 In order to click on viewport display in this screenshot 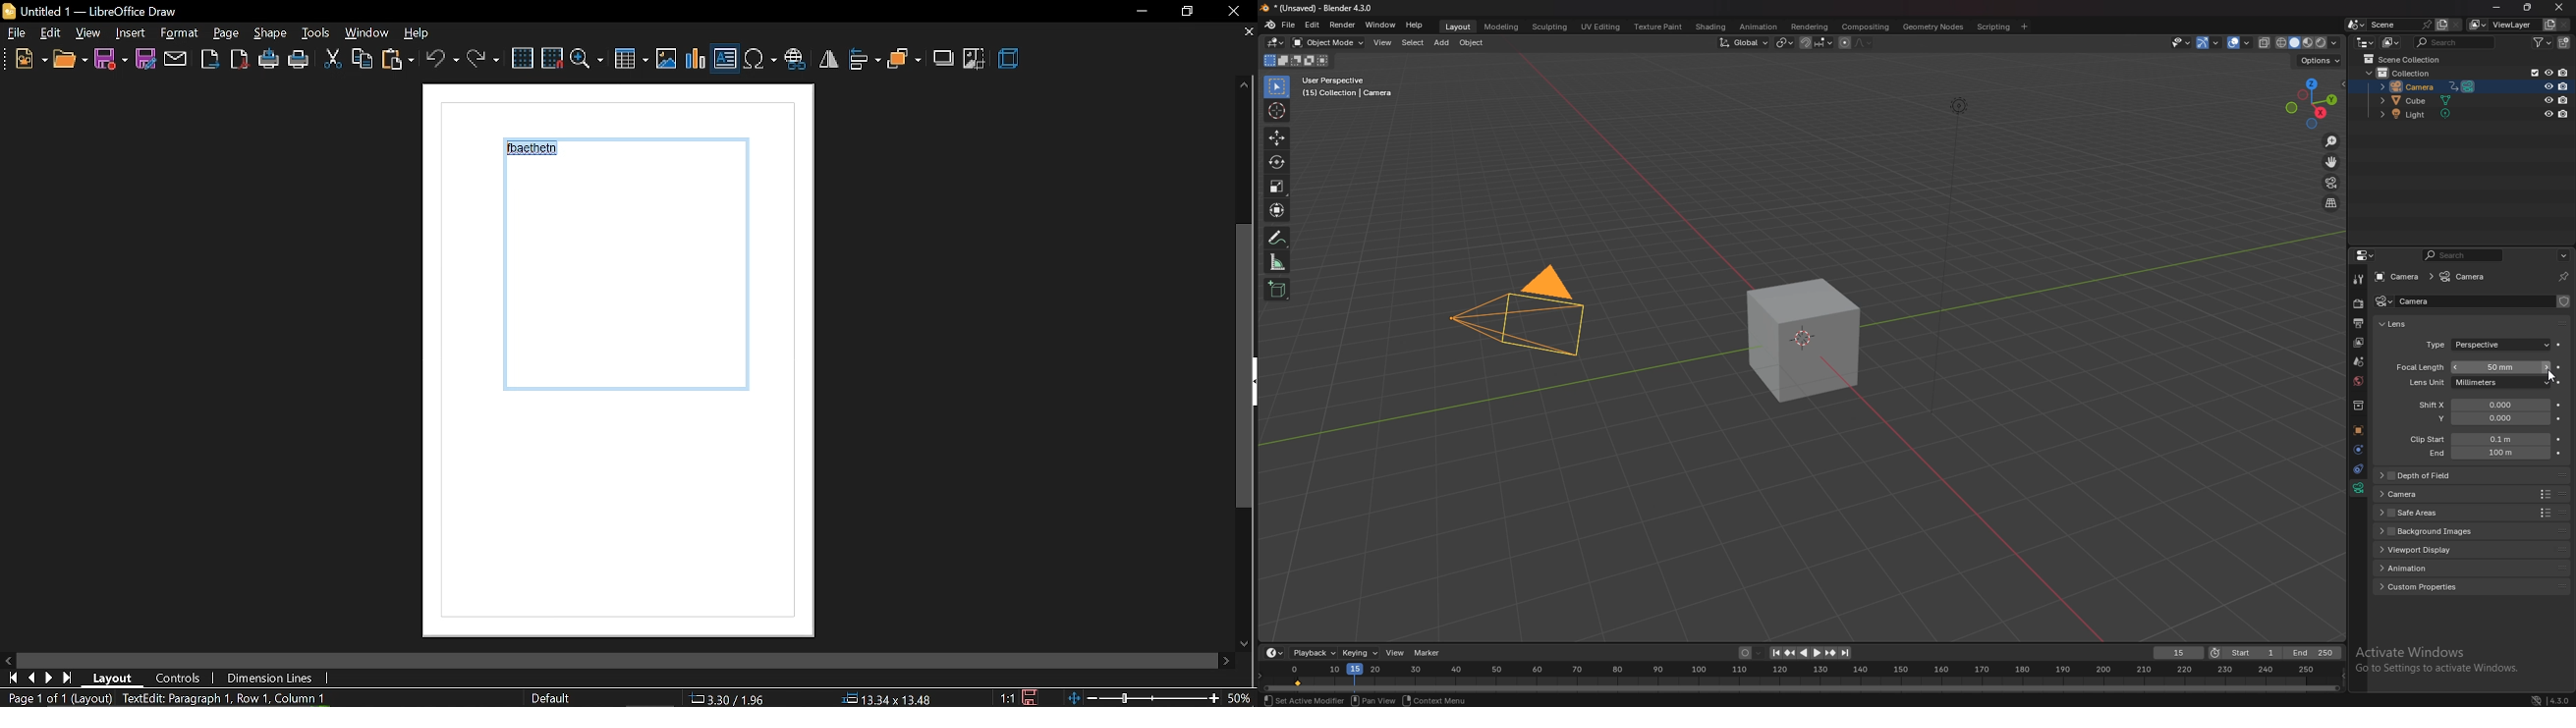, I will do `click(2440, 549)`.